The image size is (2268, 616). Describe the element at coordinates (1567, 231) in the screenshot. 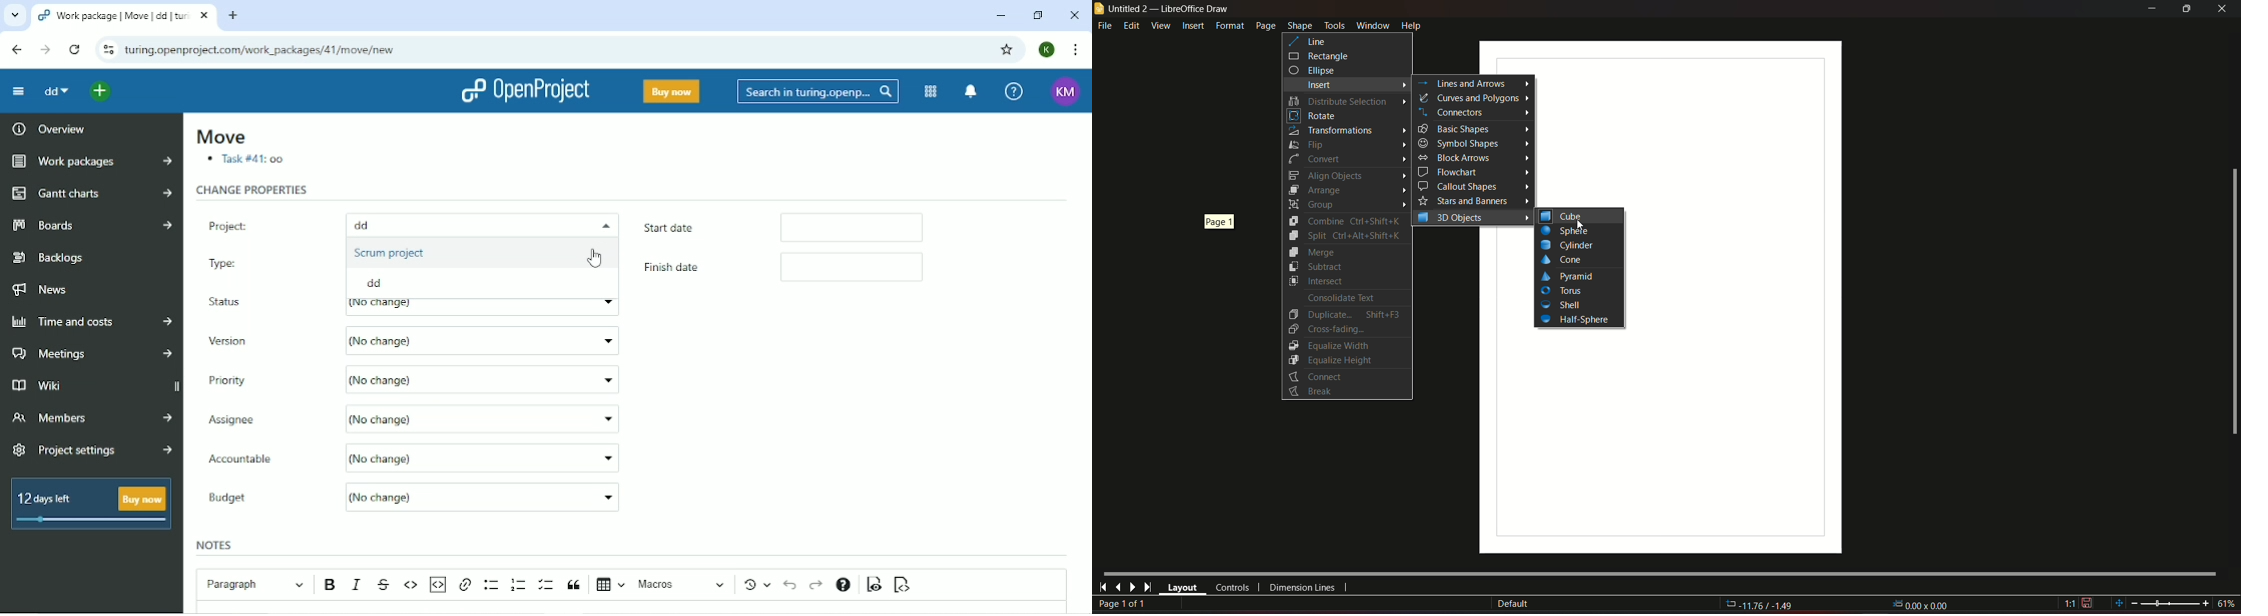

I see `` at that location.